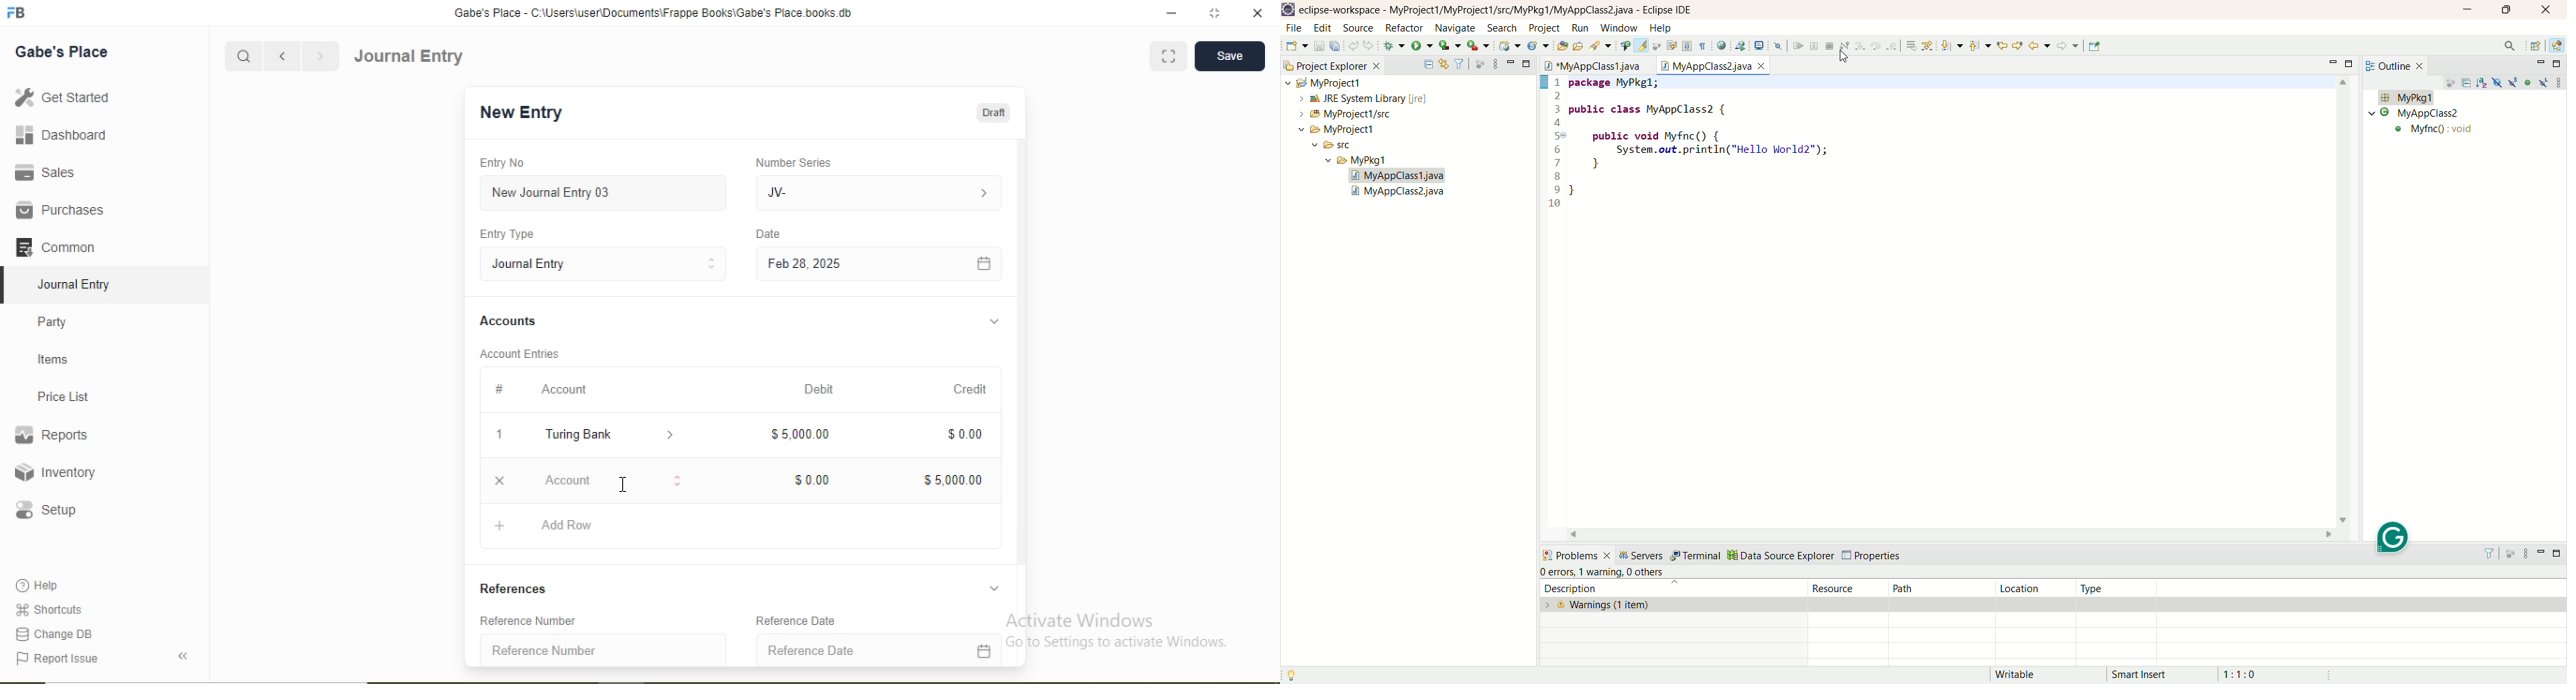 This screenshot has width=2576, height=700. I want to click on $5,000.00, so click(954, 481).